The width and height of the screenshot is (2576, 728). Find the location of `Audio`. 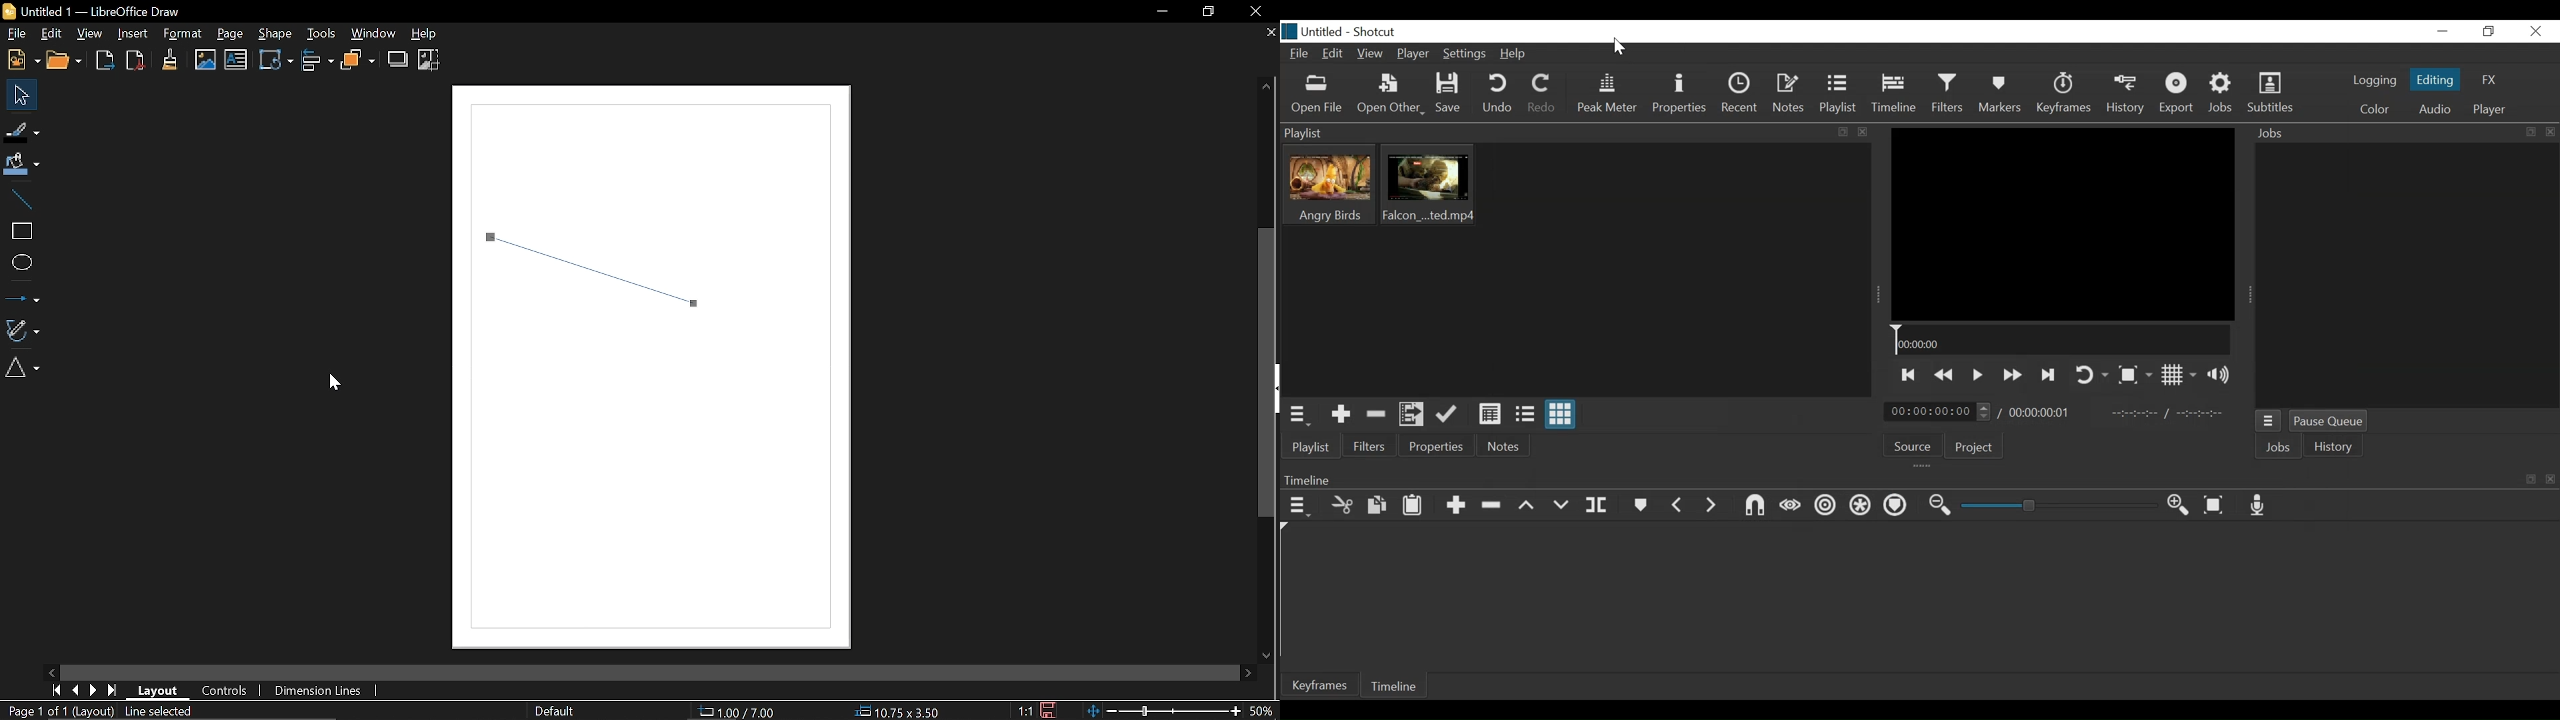

Audio is located at coordinates (2434, 109).